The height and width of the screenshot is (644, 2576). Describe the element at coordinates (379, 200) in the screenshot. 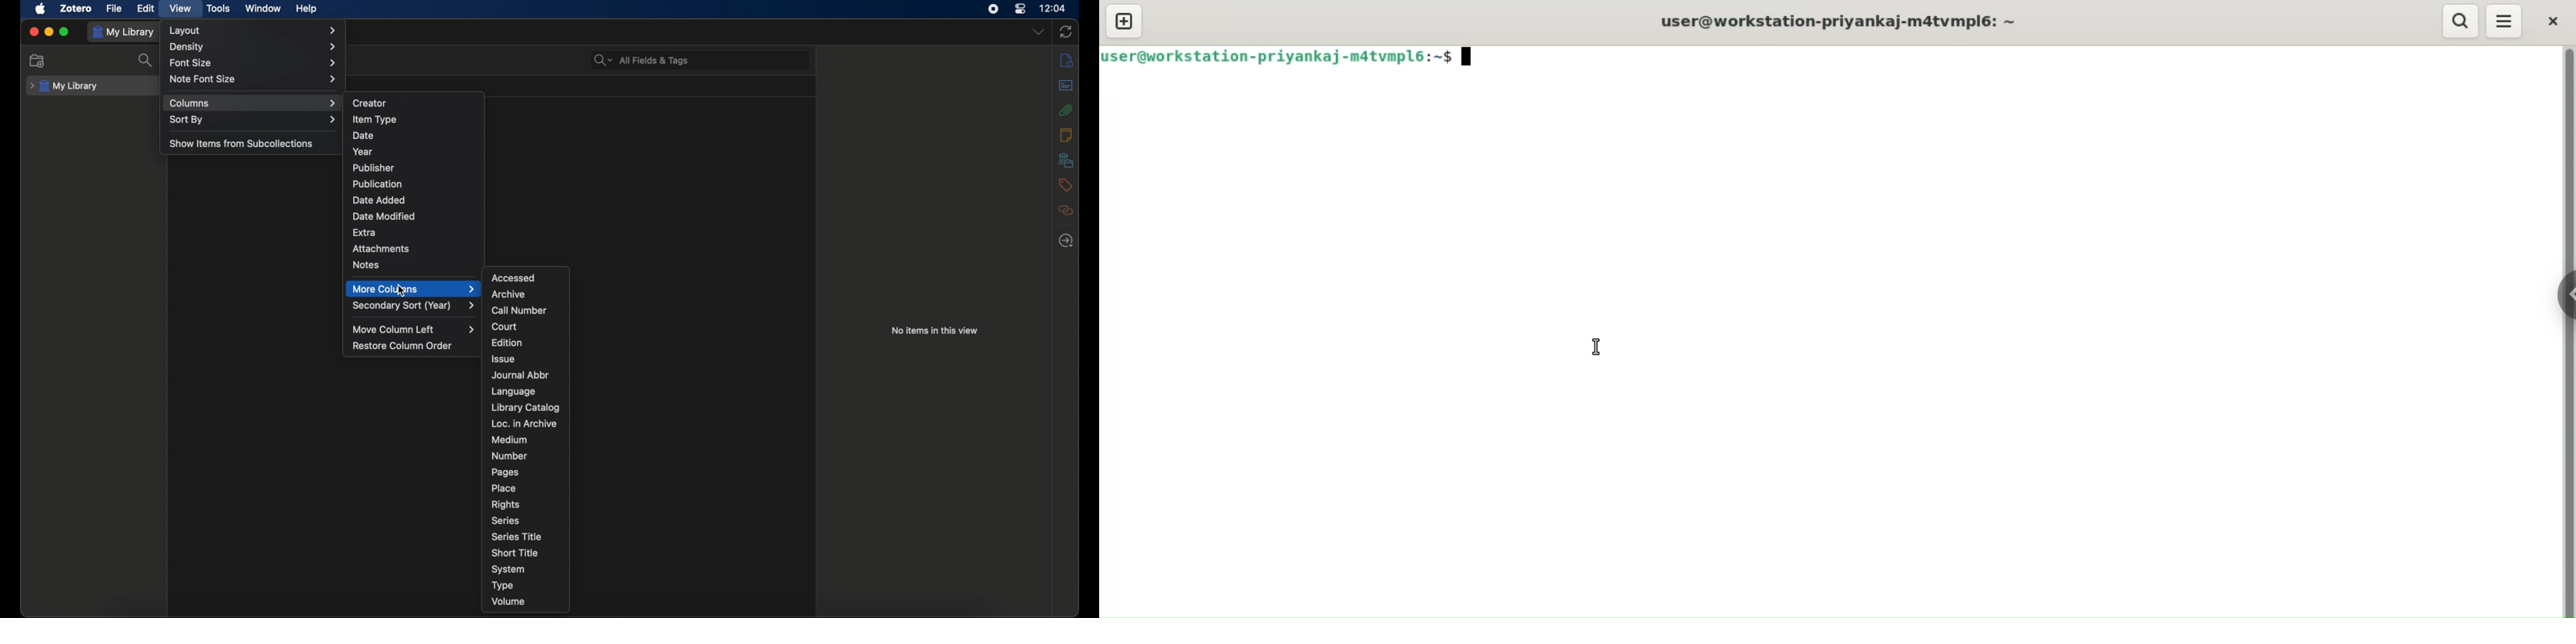

I see `date added` at that location.